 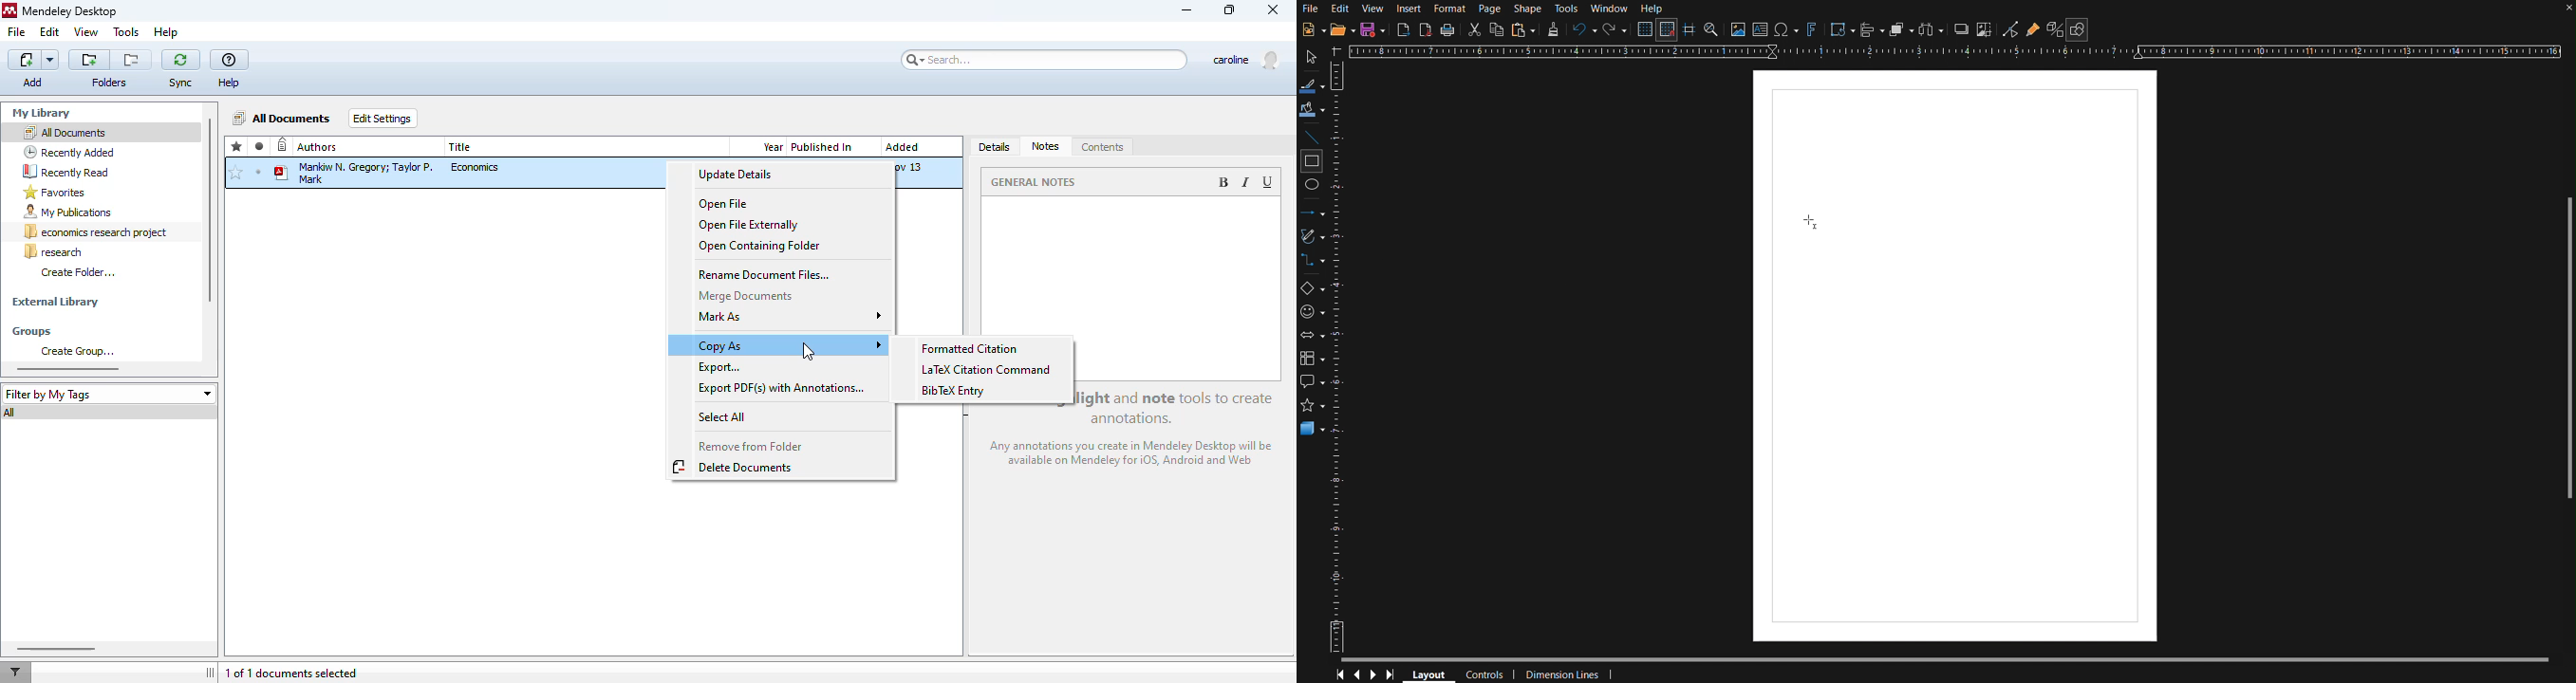 What do you see at coordinates (1872, 29) in the screenshot?
I see `Align Objects` at bounding box center [1872, 29].